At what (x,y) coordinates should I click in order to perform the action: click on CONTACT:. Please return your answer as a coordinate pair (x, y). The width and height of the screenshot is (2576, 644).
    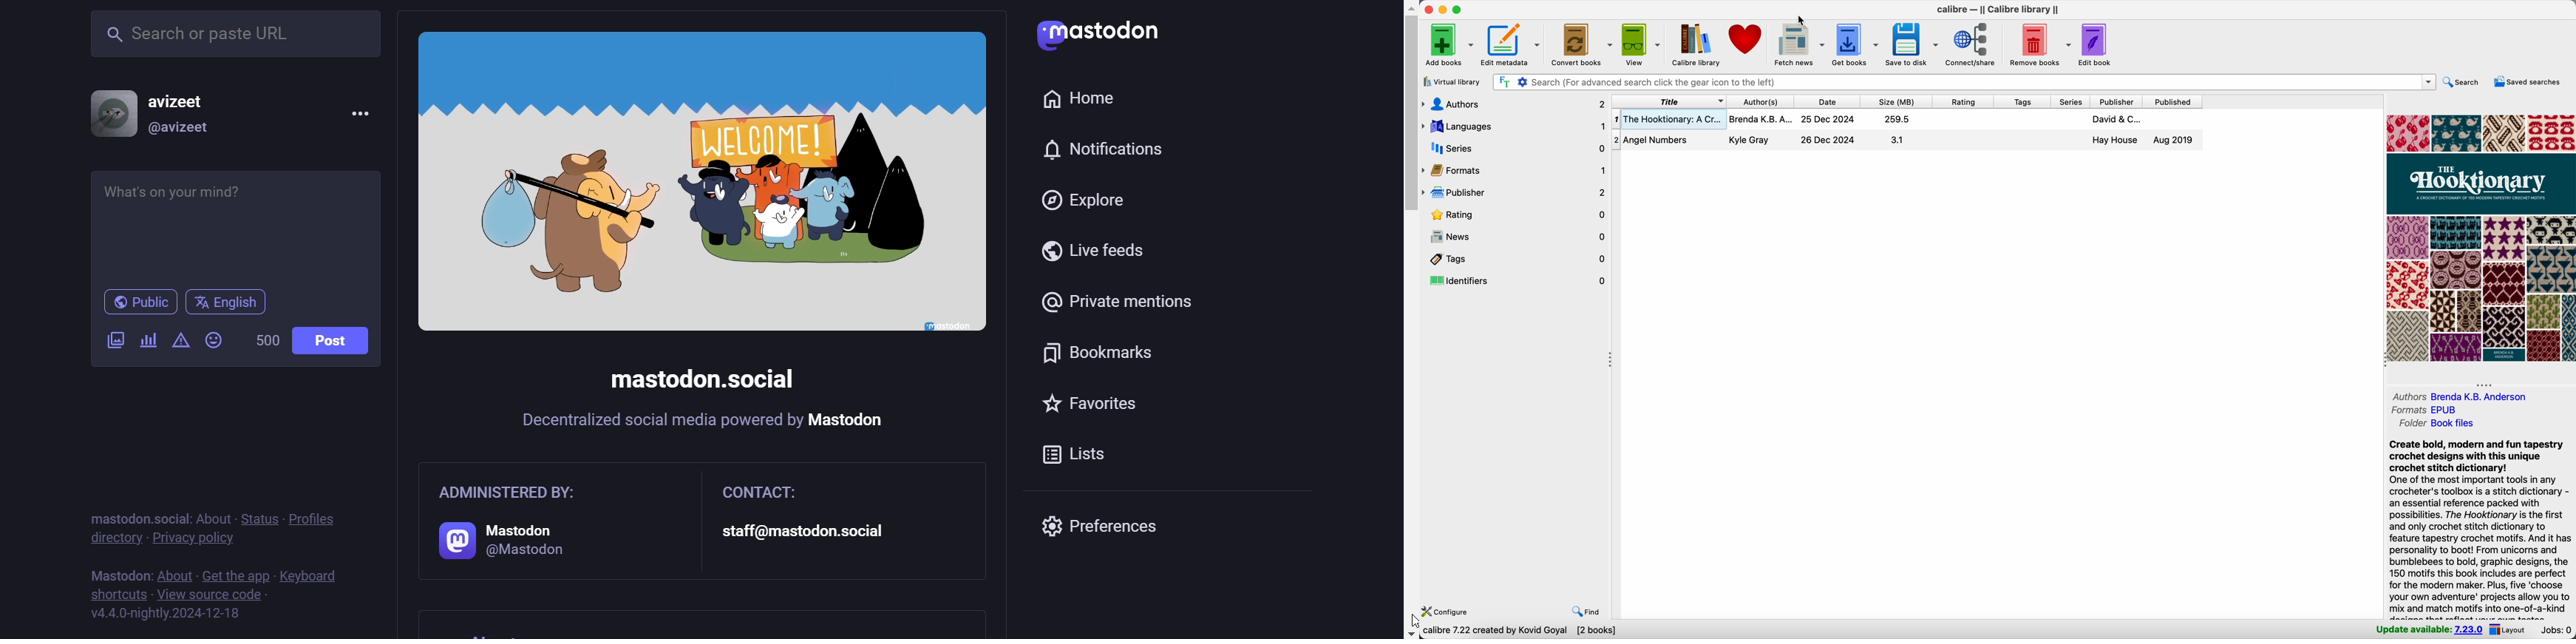
    Looking at the image, I should click on (759, 493).